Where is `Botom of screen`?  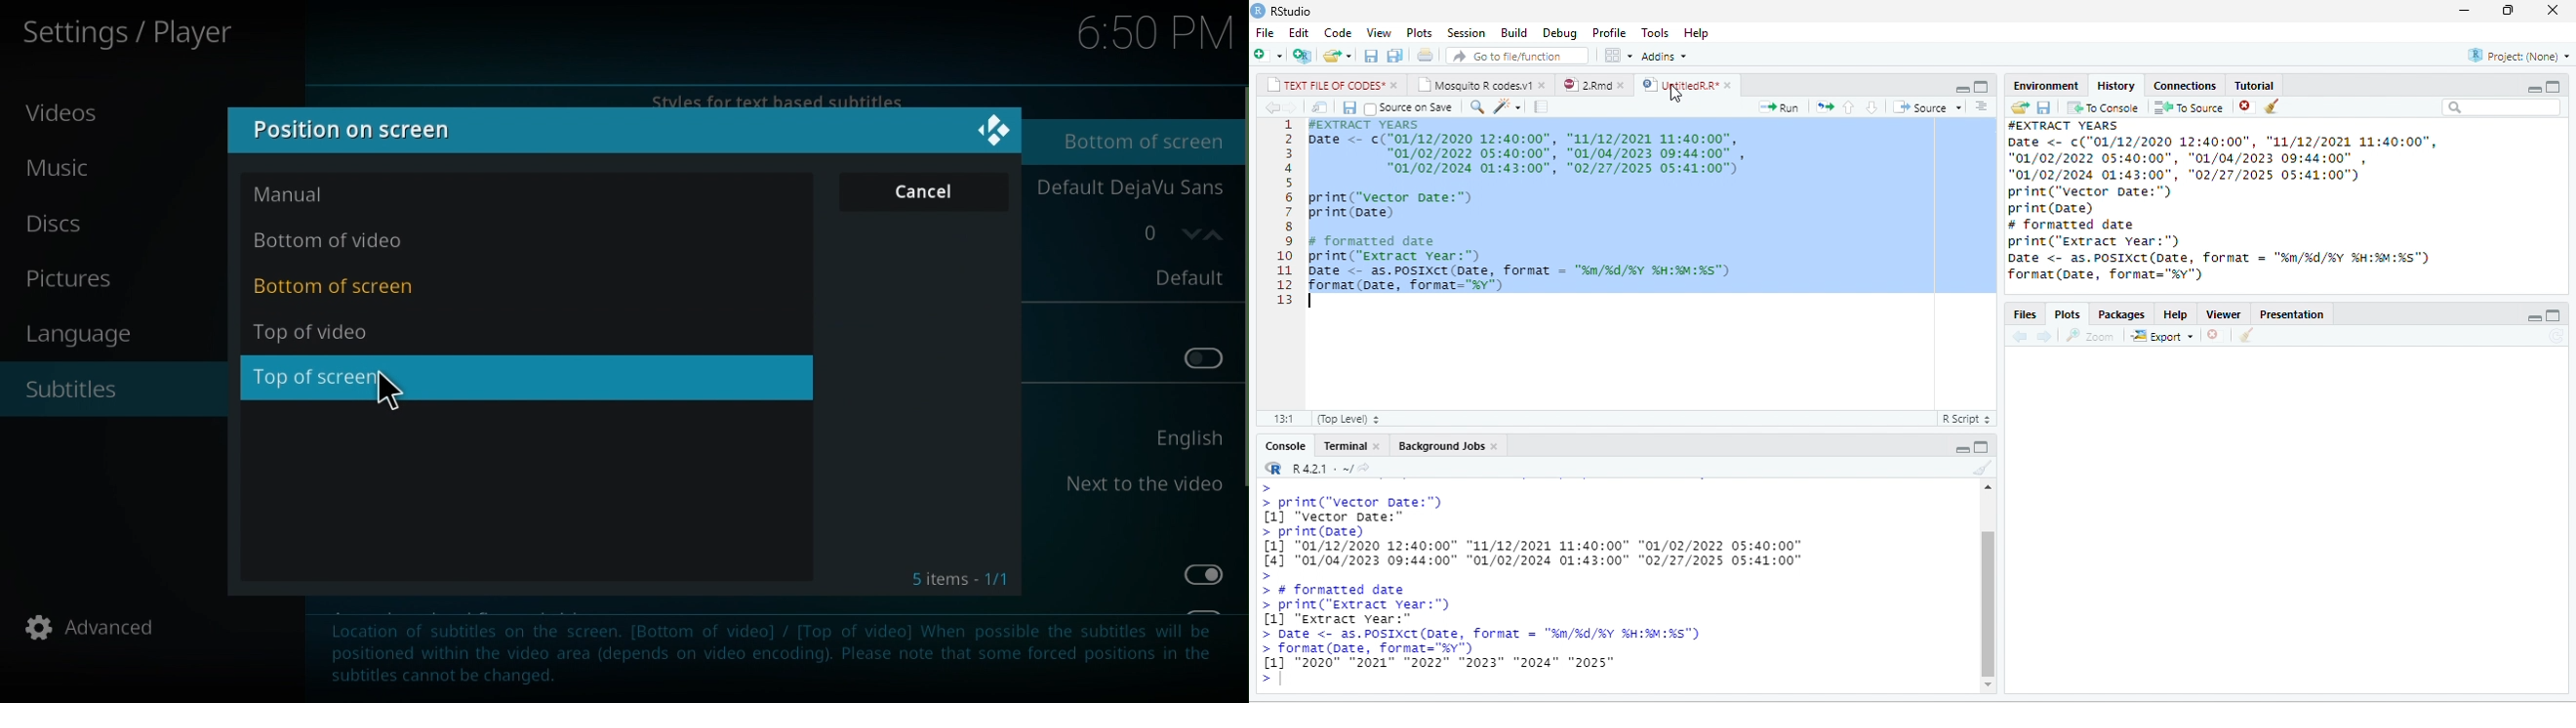 Botom of screen is located at coordinates (342, 288).